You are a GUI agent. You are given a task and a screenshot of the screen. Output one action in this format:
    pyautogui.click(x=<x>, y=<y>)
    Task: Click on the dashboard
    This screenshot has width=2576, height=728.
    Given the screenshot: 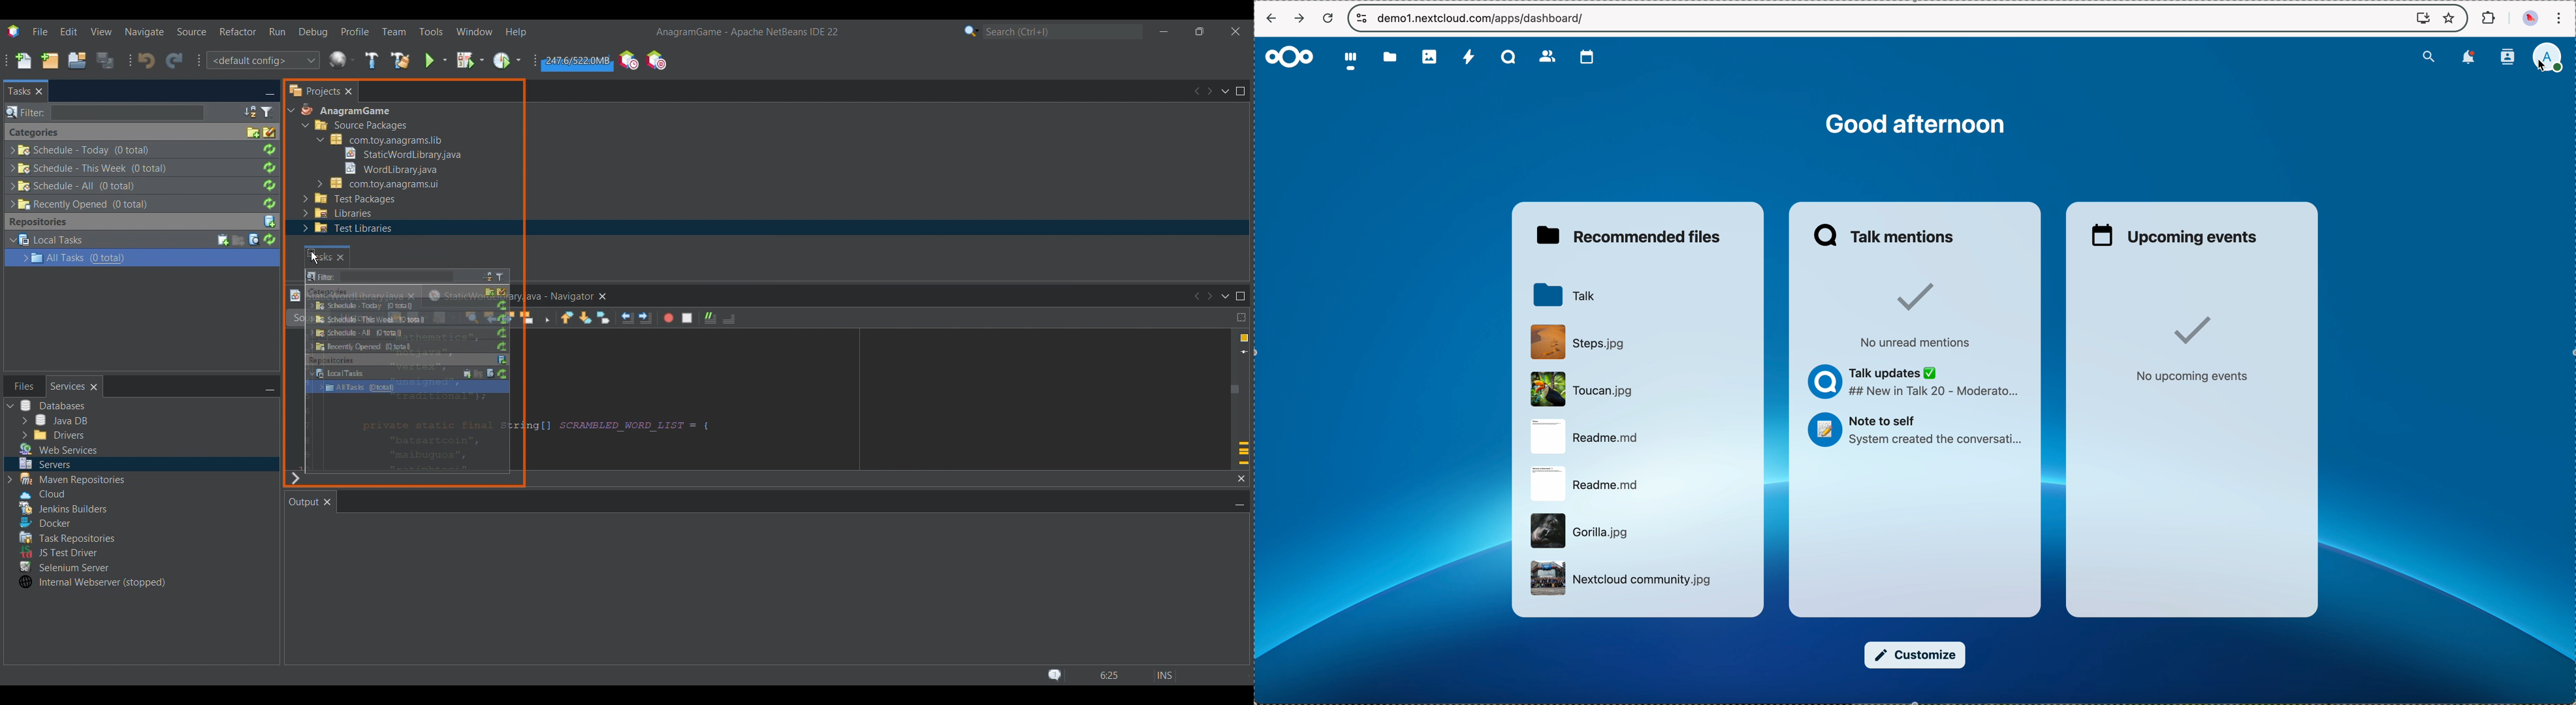 What is the action you would take?
    pyautogui.click(x=1352, y=63)
    